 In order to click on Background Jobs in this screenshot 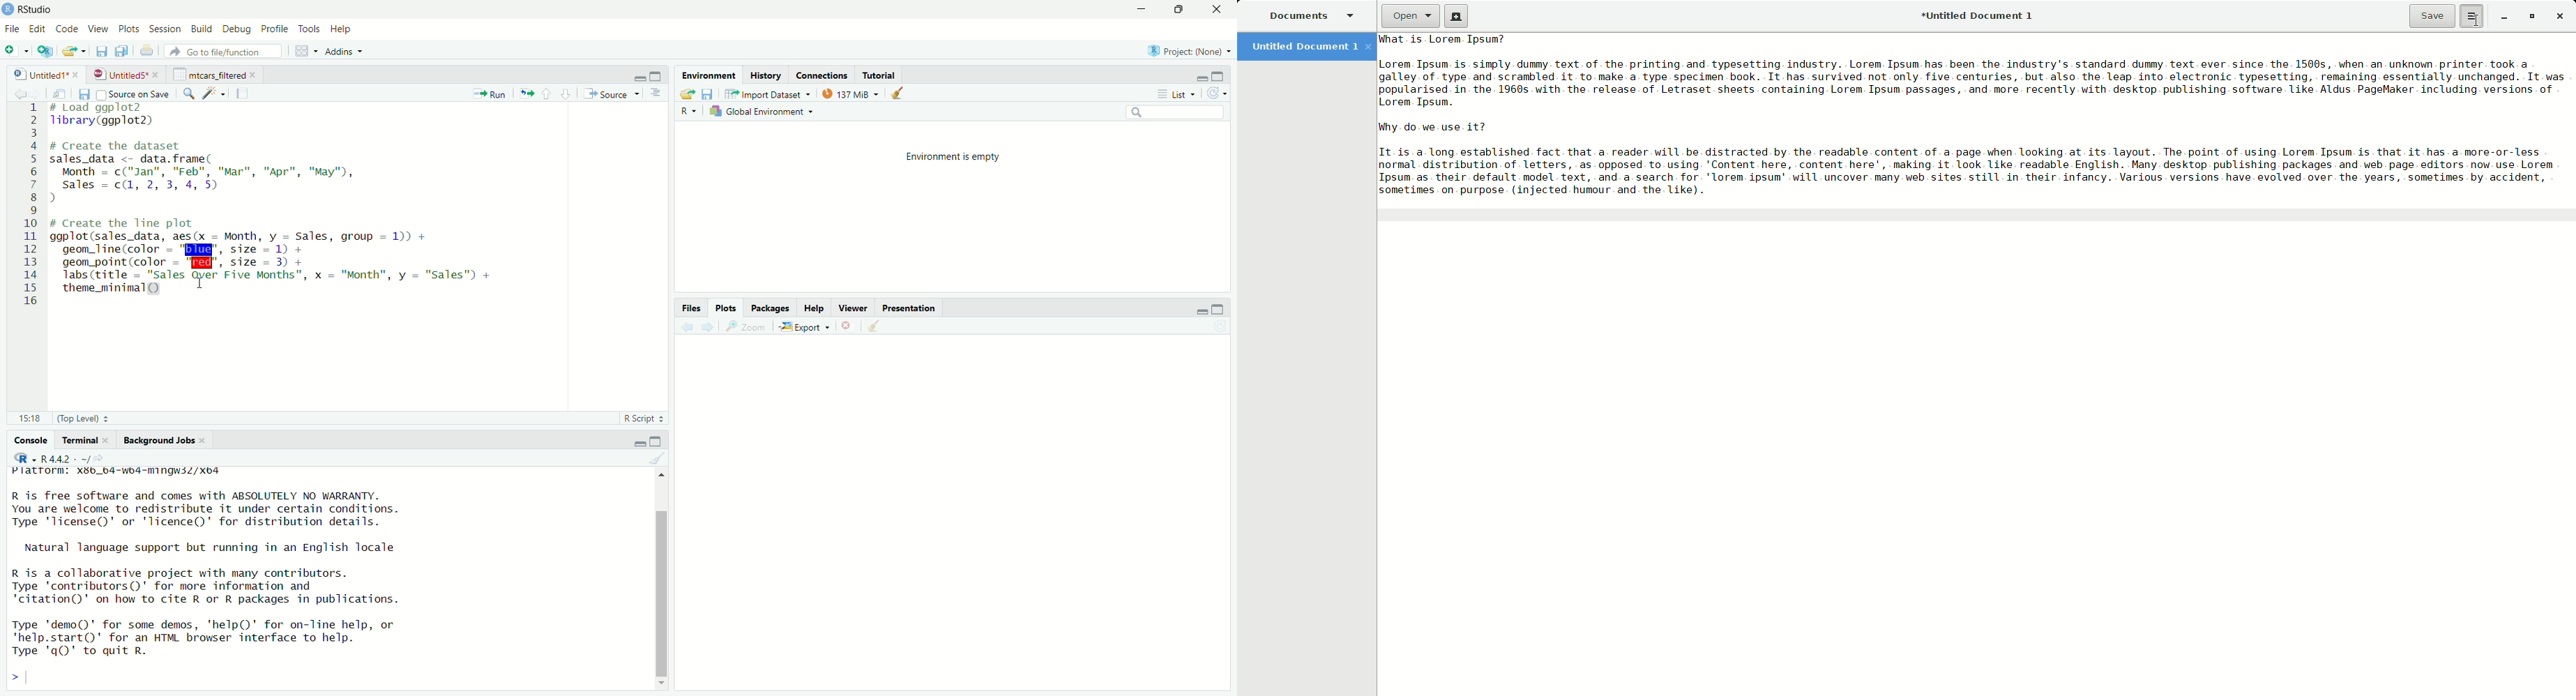, I will do `click(159, 441)`.